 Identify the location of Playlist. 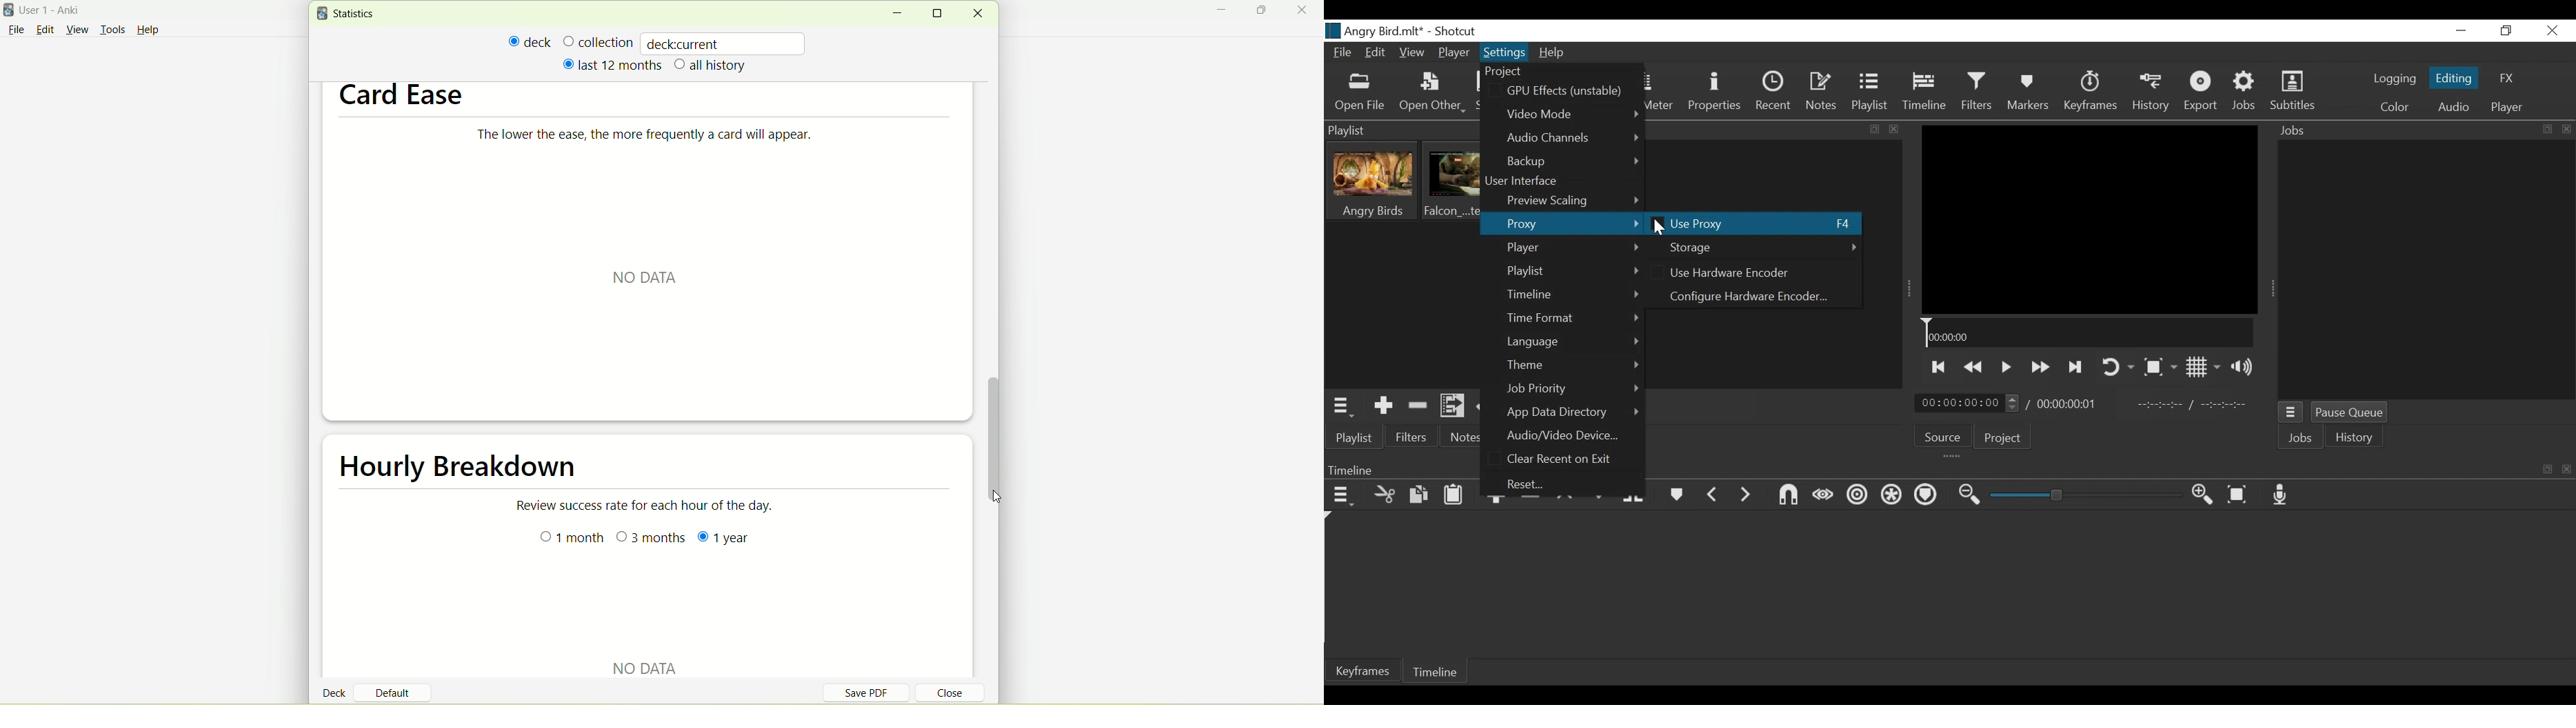
(1871, 91).